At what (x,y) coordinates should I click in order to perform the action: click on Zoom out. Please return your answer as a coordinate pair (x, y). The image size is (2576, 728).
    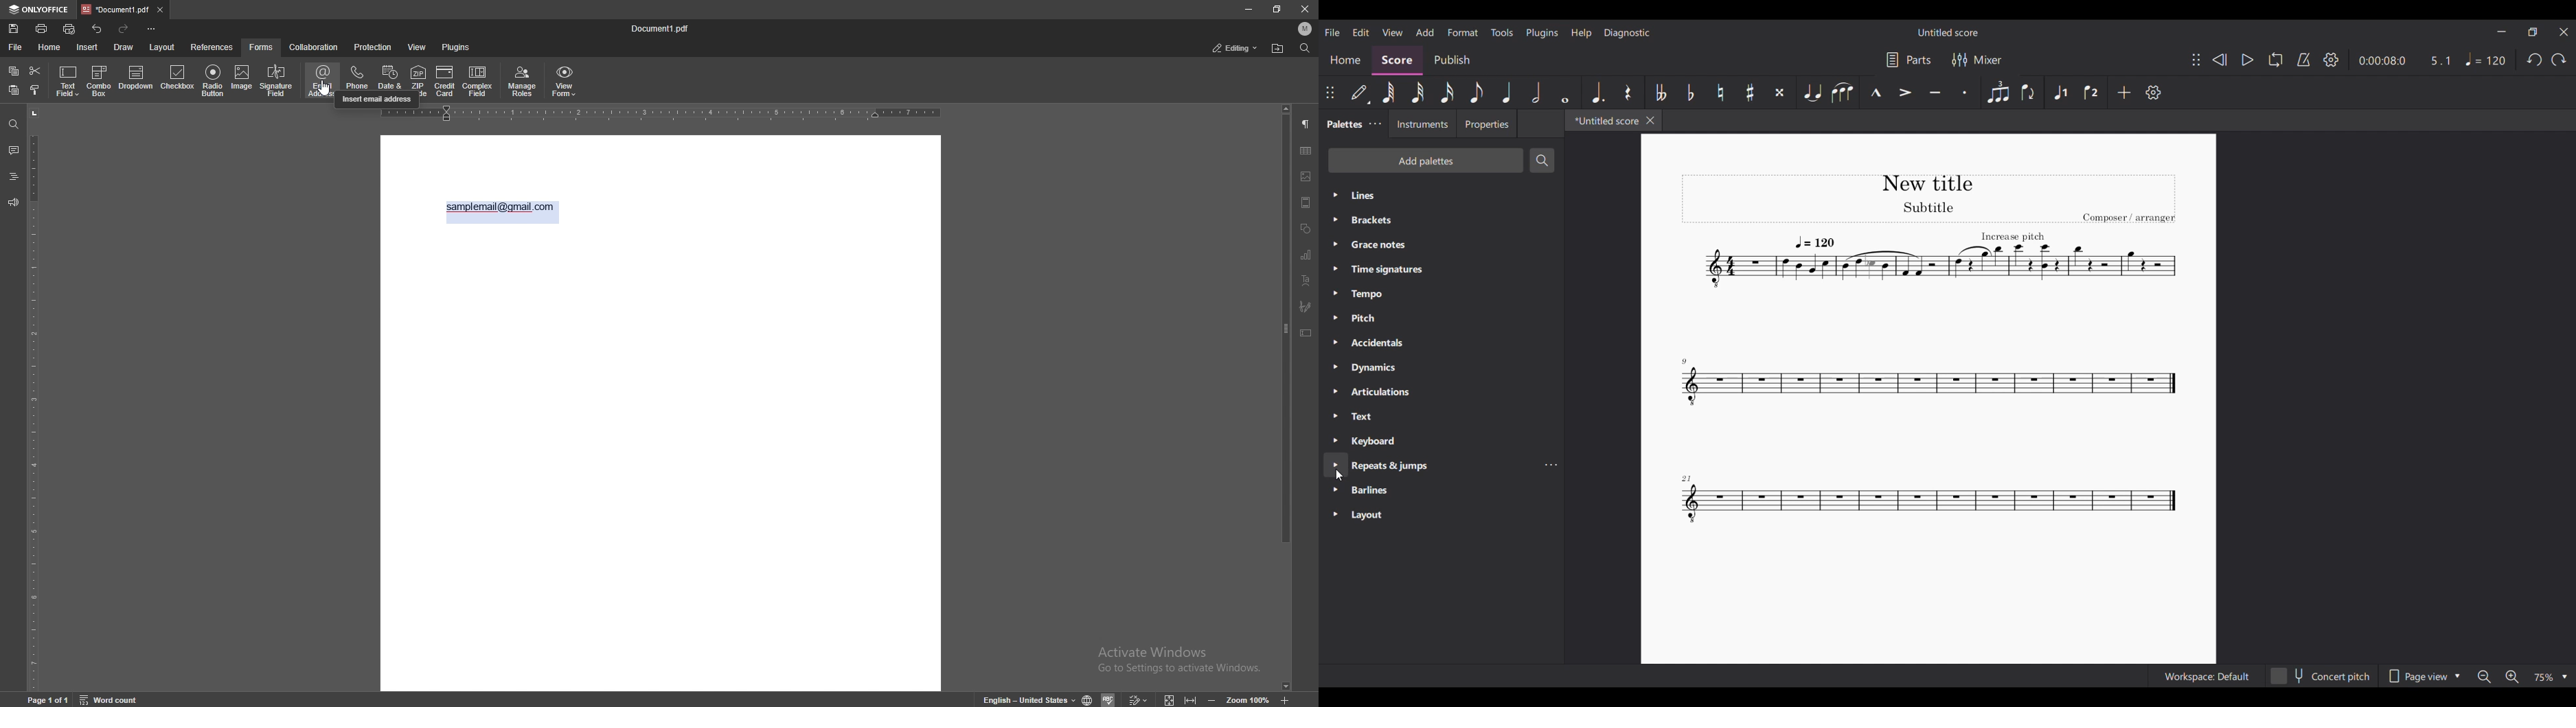
    Looking at the image, I should click on (2485, 677).